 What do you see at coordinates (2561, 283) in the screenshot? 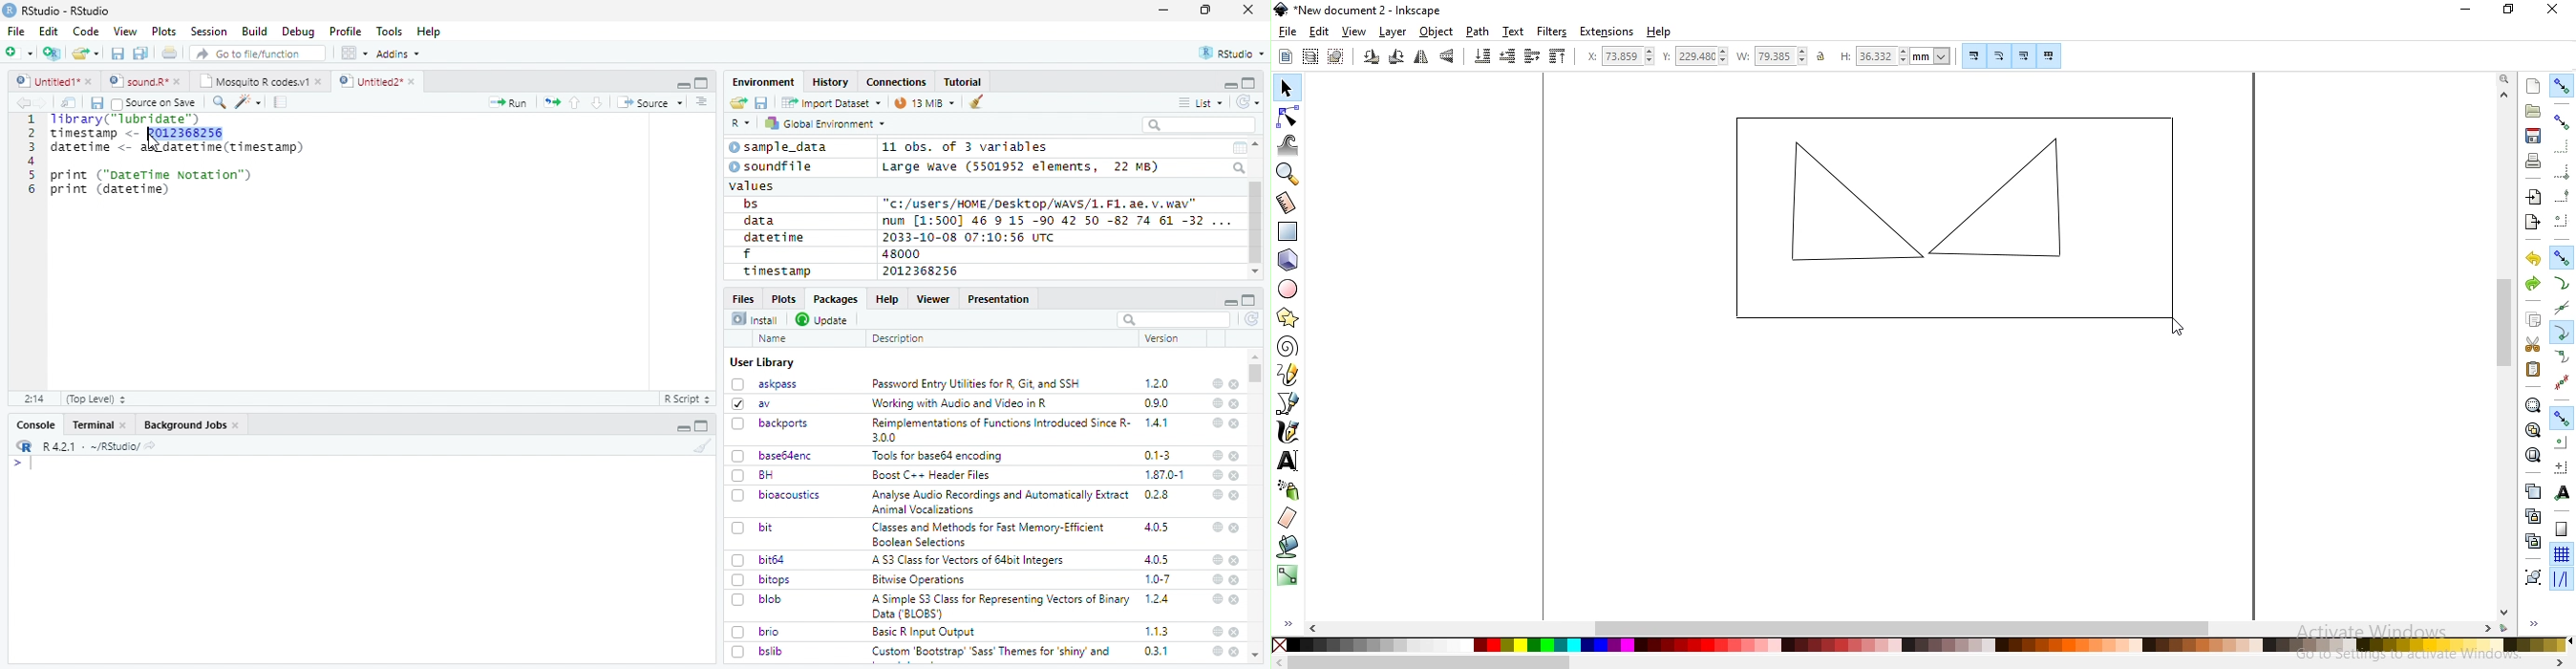
I see `snap to paths` at bounding box center [2561, 283].